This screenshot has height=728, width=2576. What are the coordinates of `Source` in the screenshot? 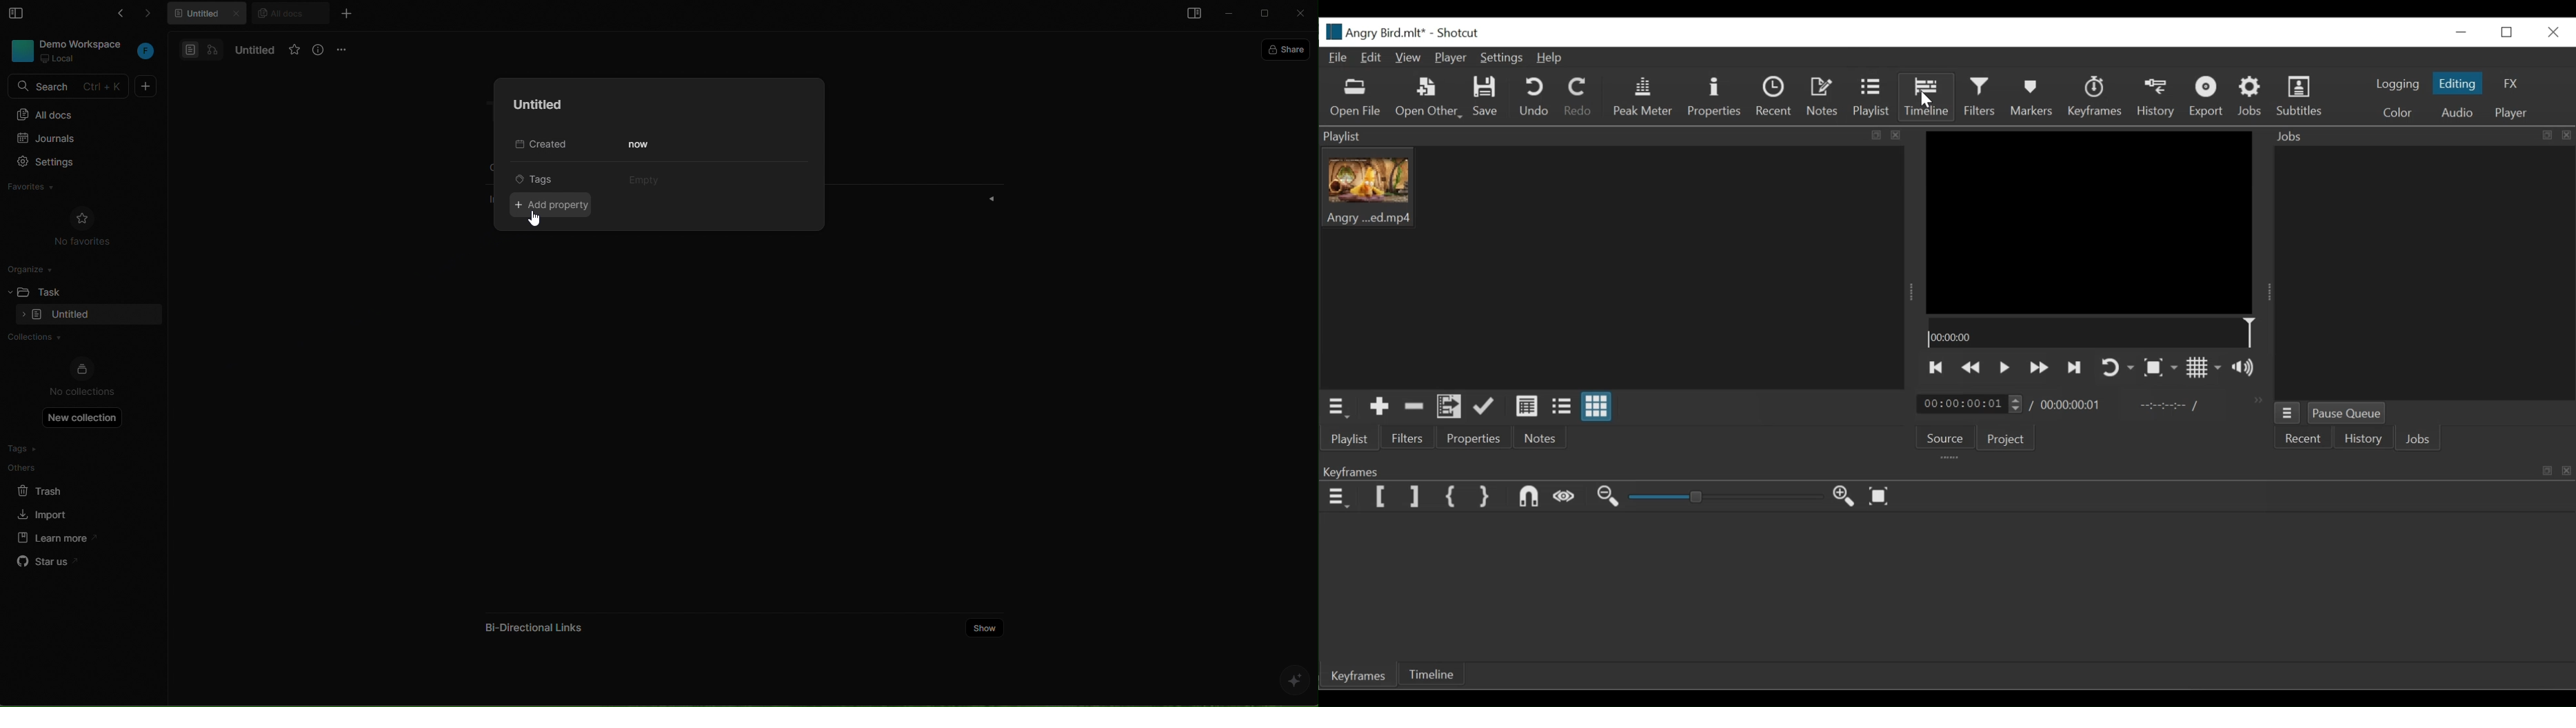 It's located at (1946, 435).